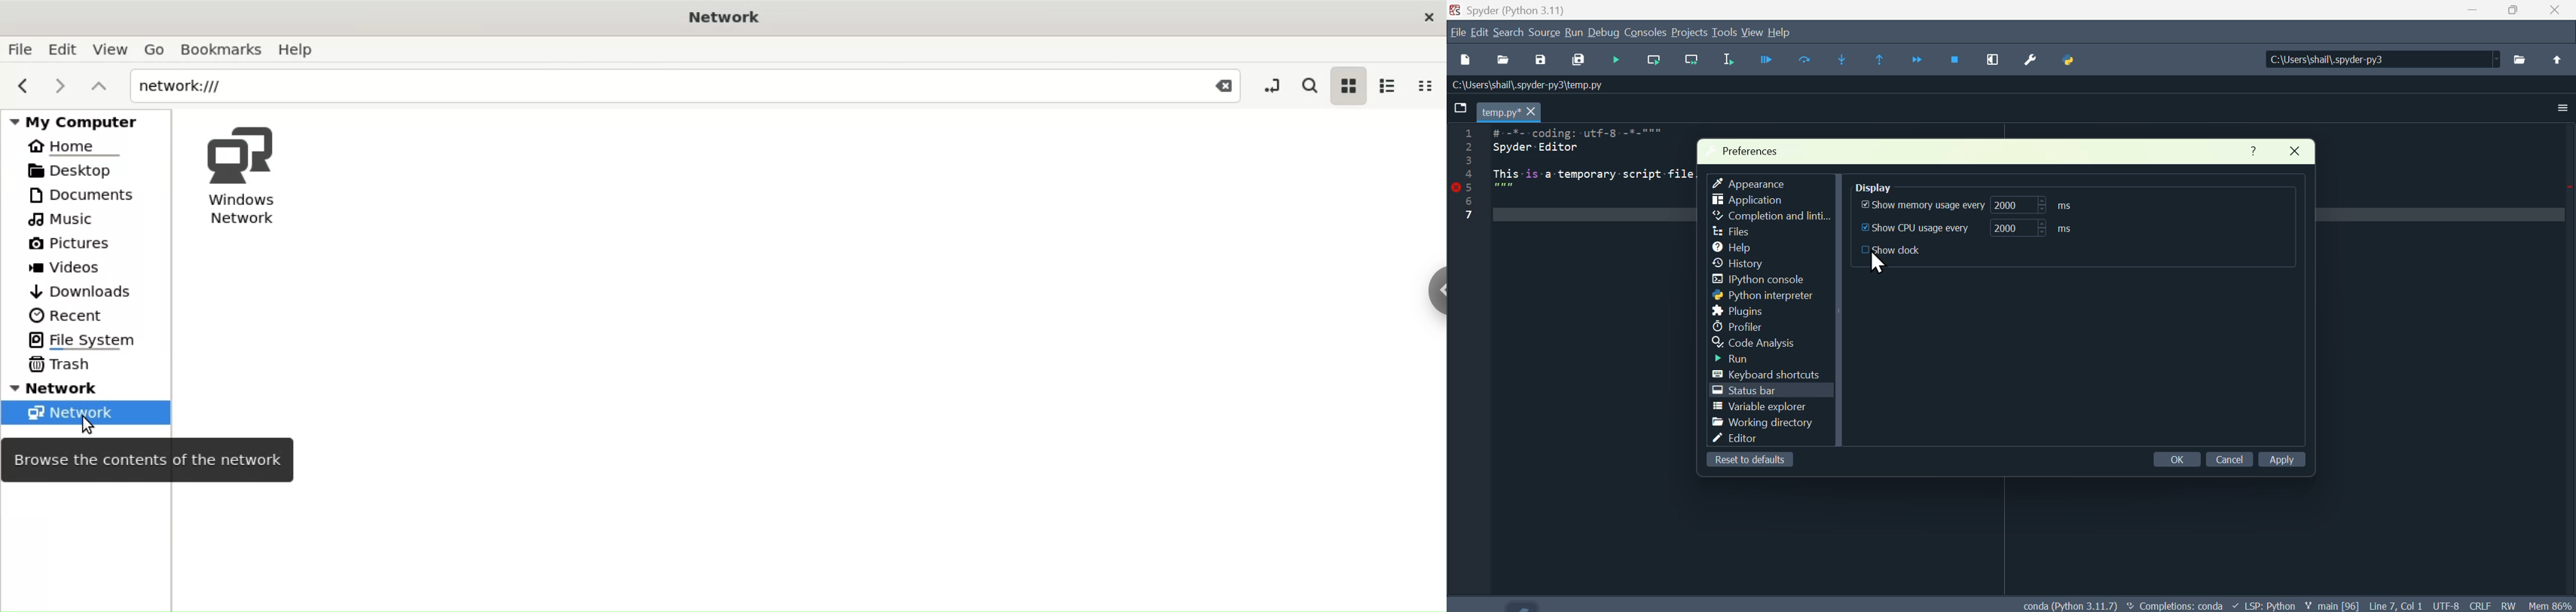 The height and width of the screenshot is (616, 2576). What do you see at coordinates (2288, 461) in the screenshot?
I see `Apply` at bounding box center [2288, 461].